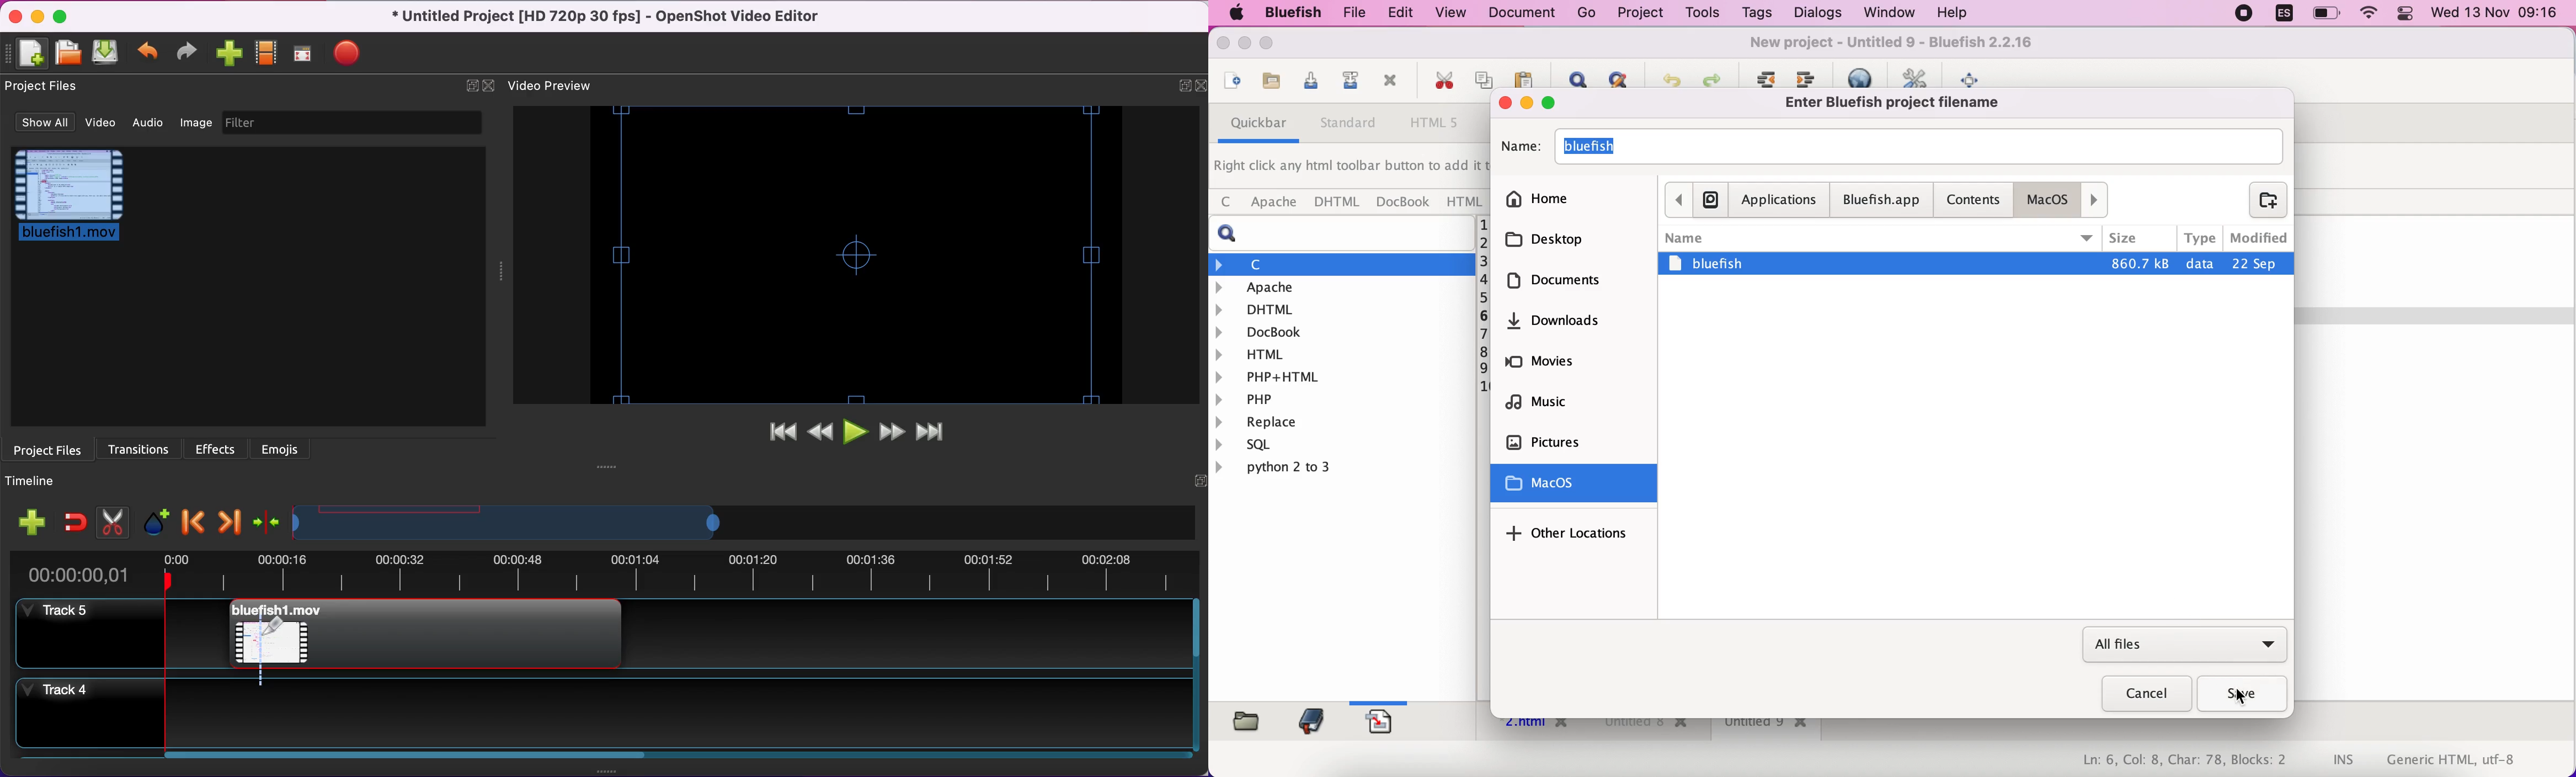  Describe the element at coordinates (892, 433) in the screenshot. I see `fast forward` at that location.